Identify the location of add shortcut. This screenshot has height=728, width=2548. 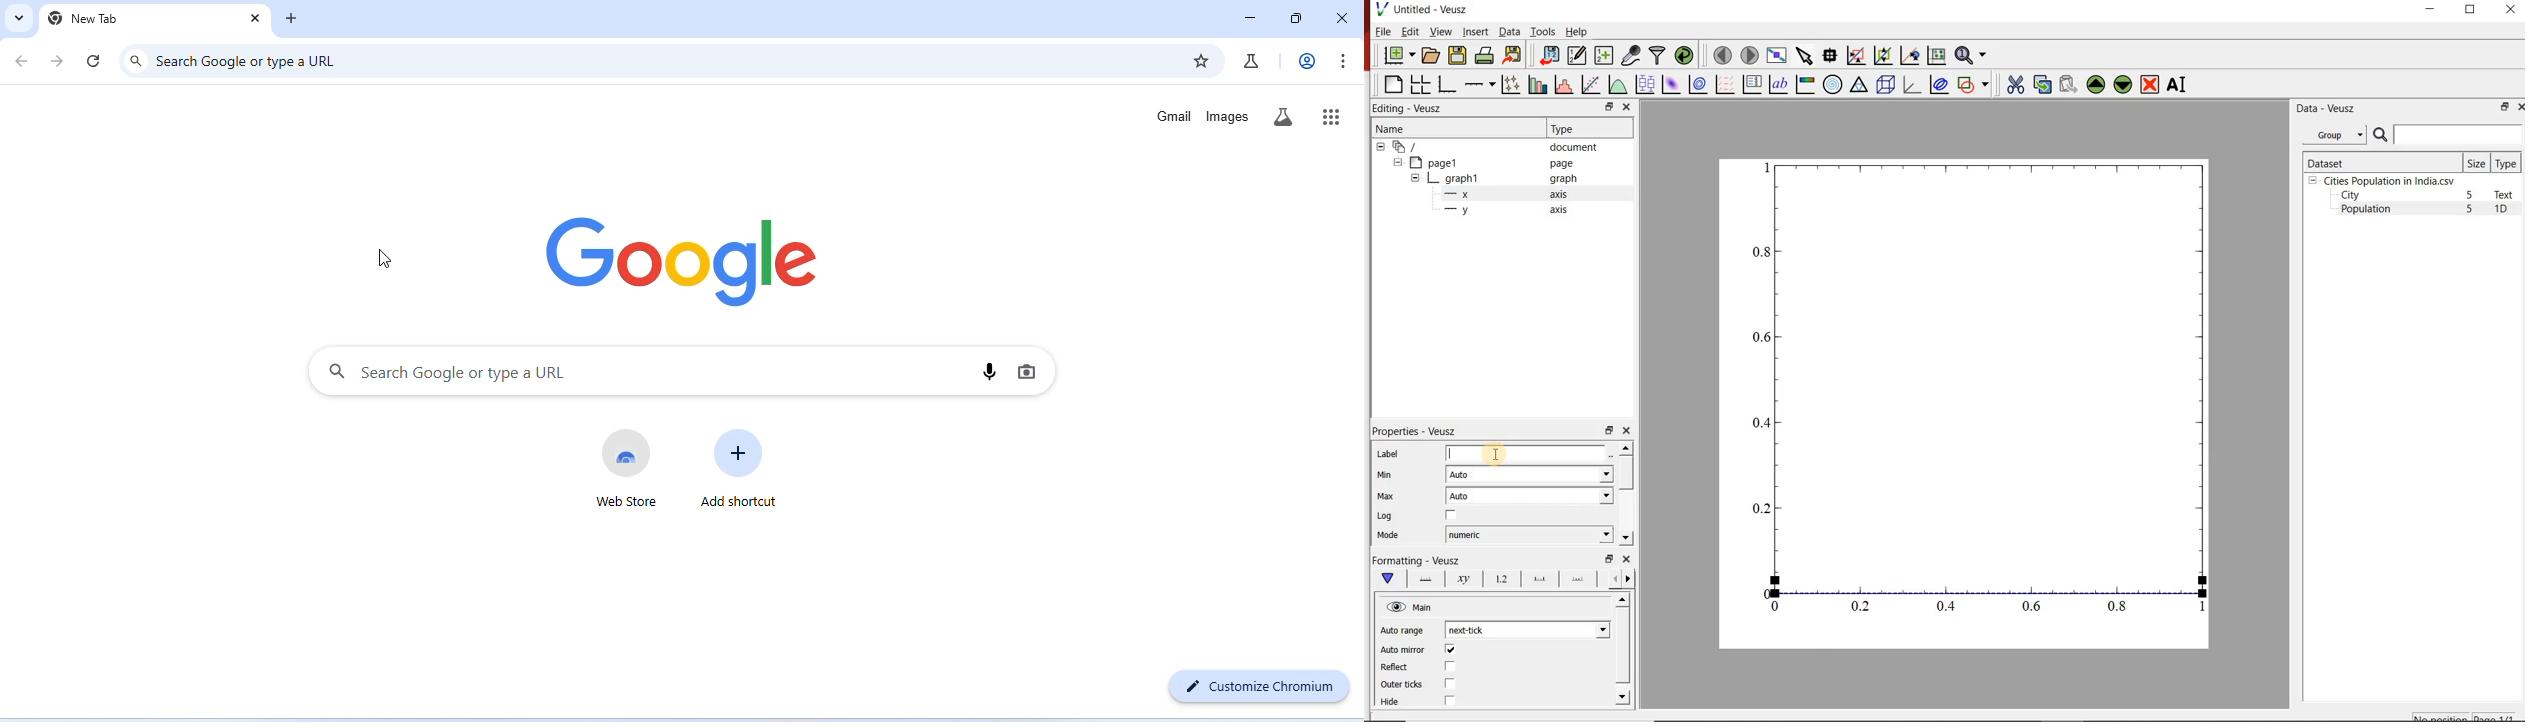
(739, 470).